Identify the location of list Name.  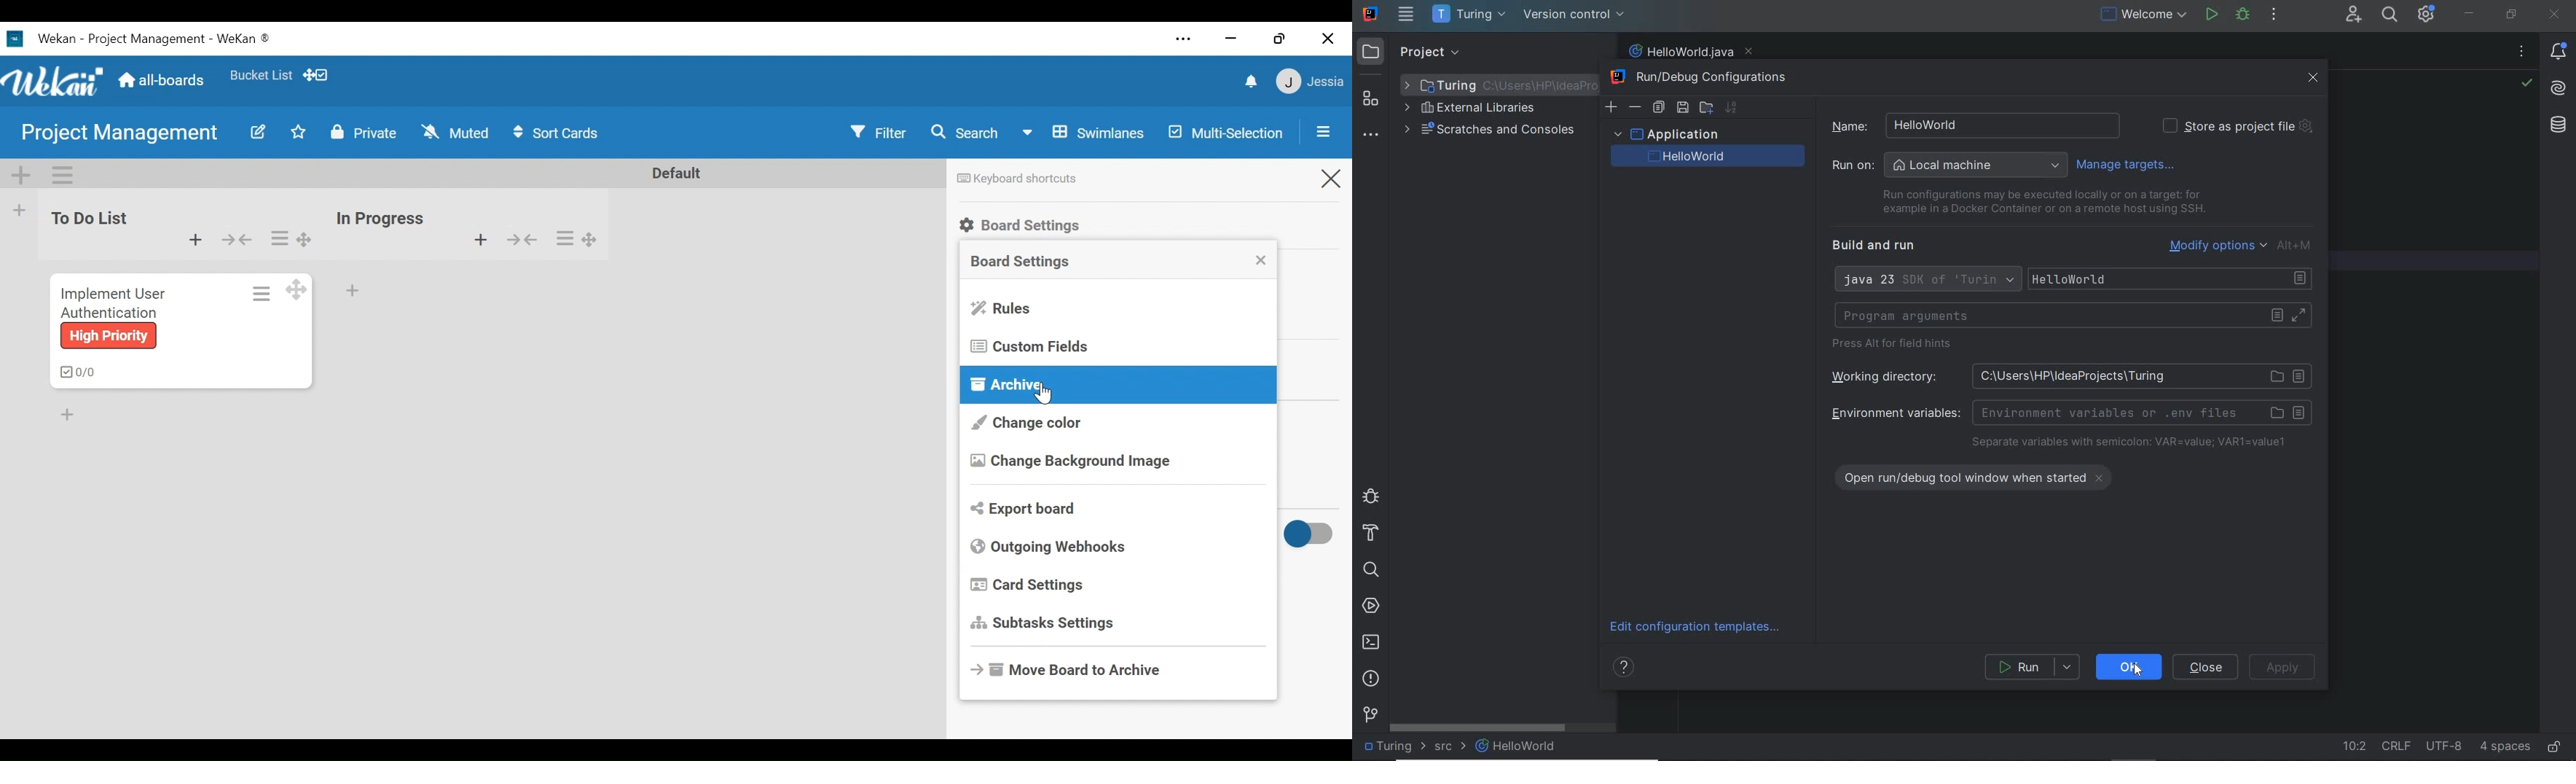
(379, 218).